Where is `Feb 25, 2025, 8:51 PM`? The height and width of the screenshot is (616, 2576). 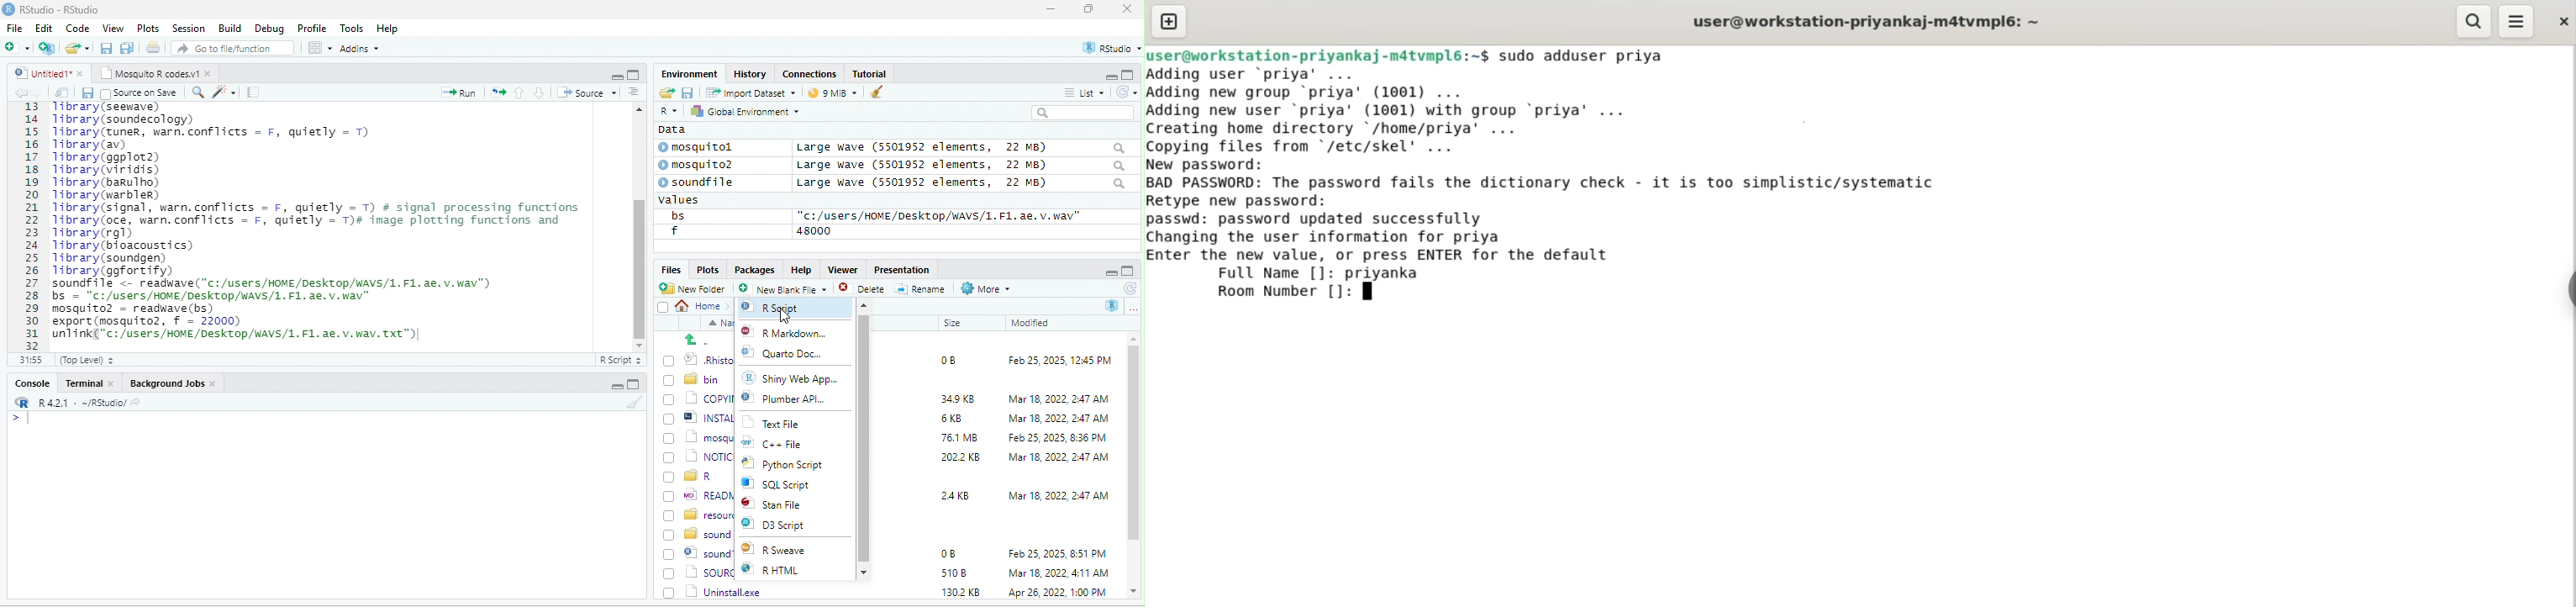
Feb 25, 2025, 8:51 PM is located at coordinates (1058, 554).